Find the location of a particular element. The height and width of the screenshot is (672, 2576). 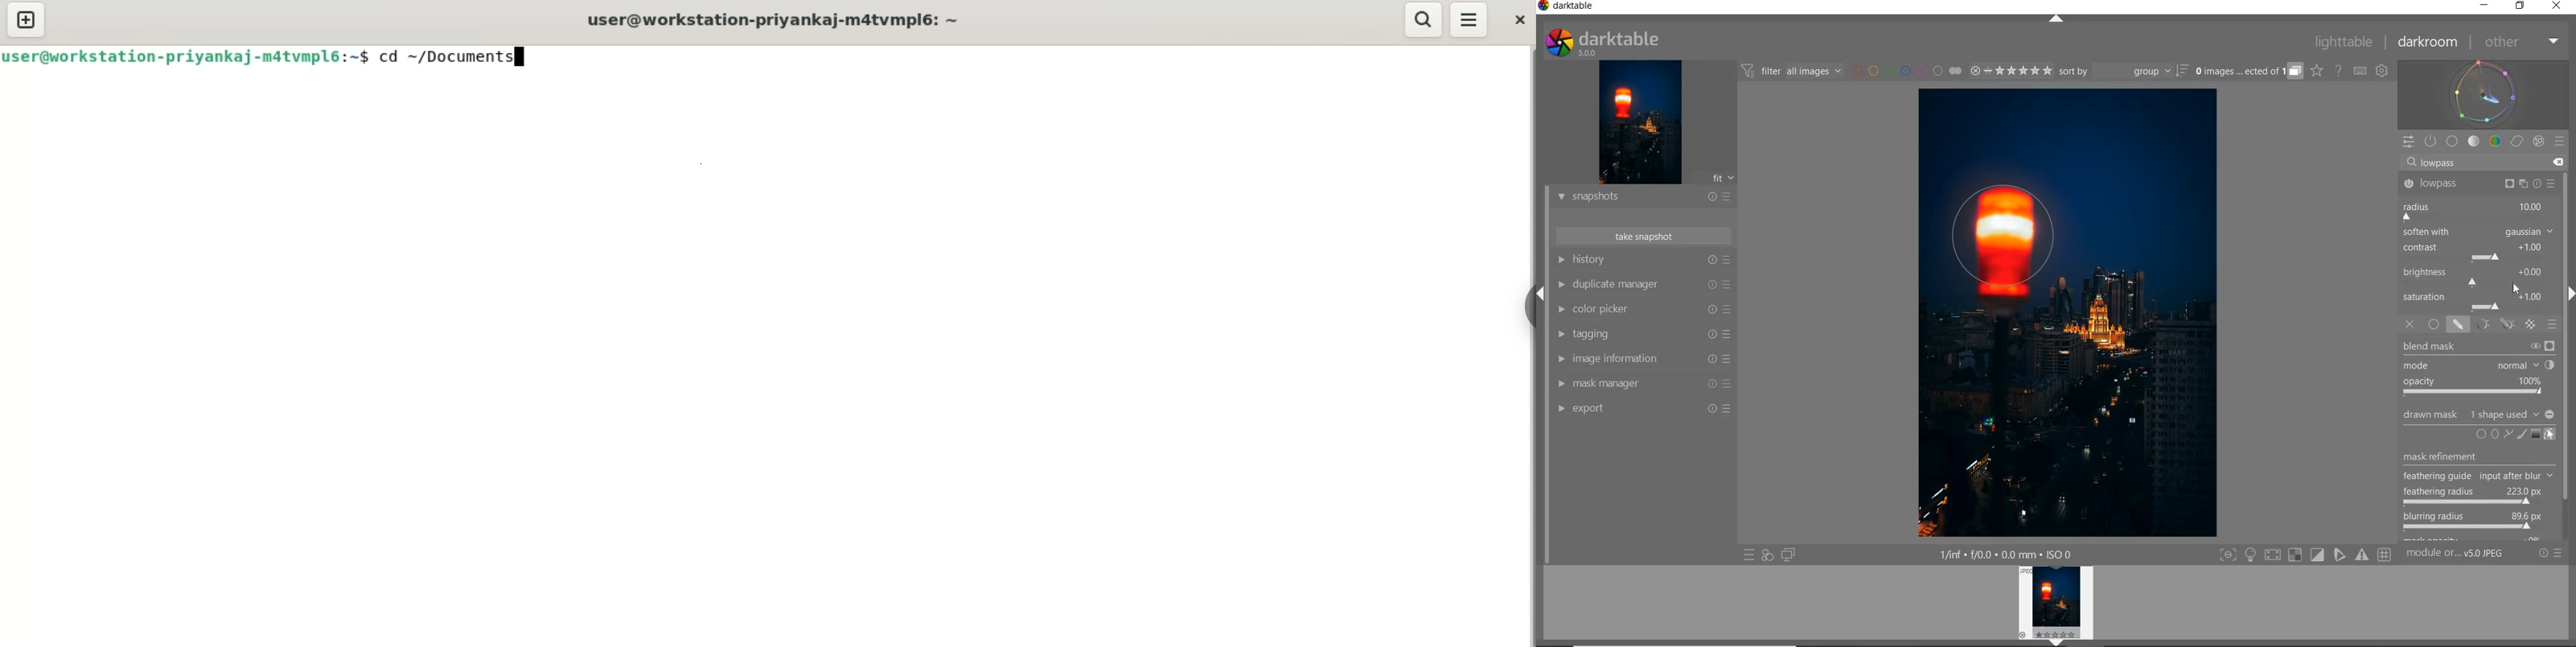

sidebar is located at coordinates (1525, 306).